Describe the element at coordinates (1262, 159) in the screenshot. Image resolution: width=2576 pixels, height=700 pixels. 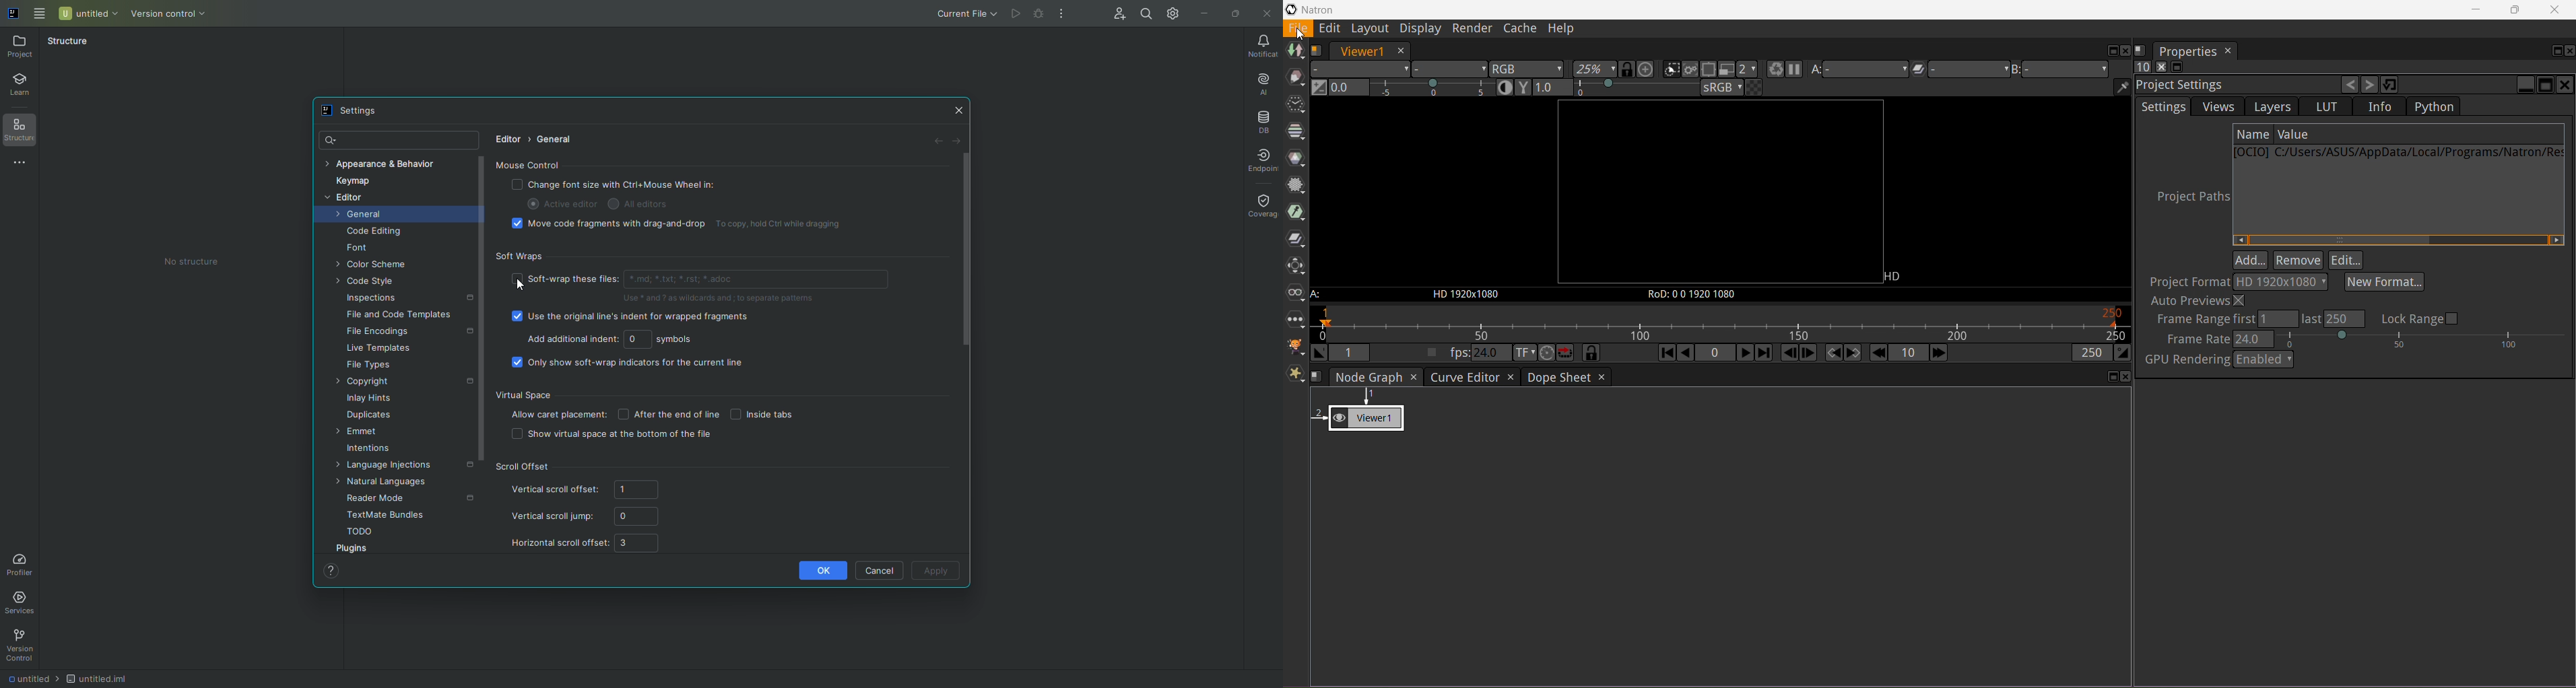
I see `Endpoints` at that location.